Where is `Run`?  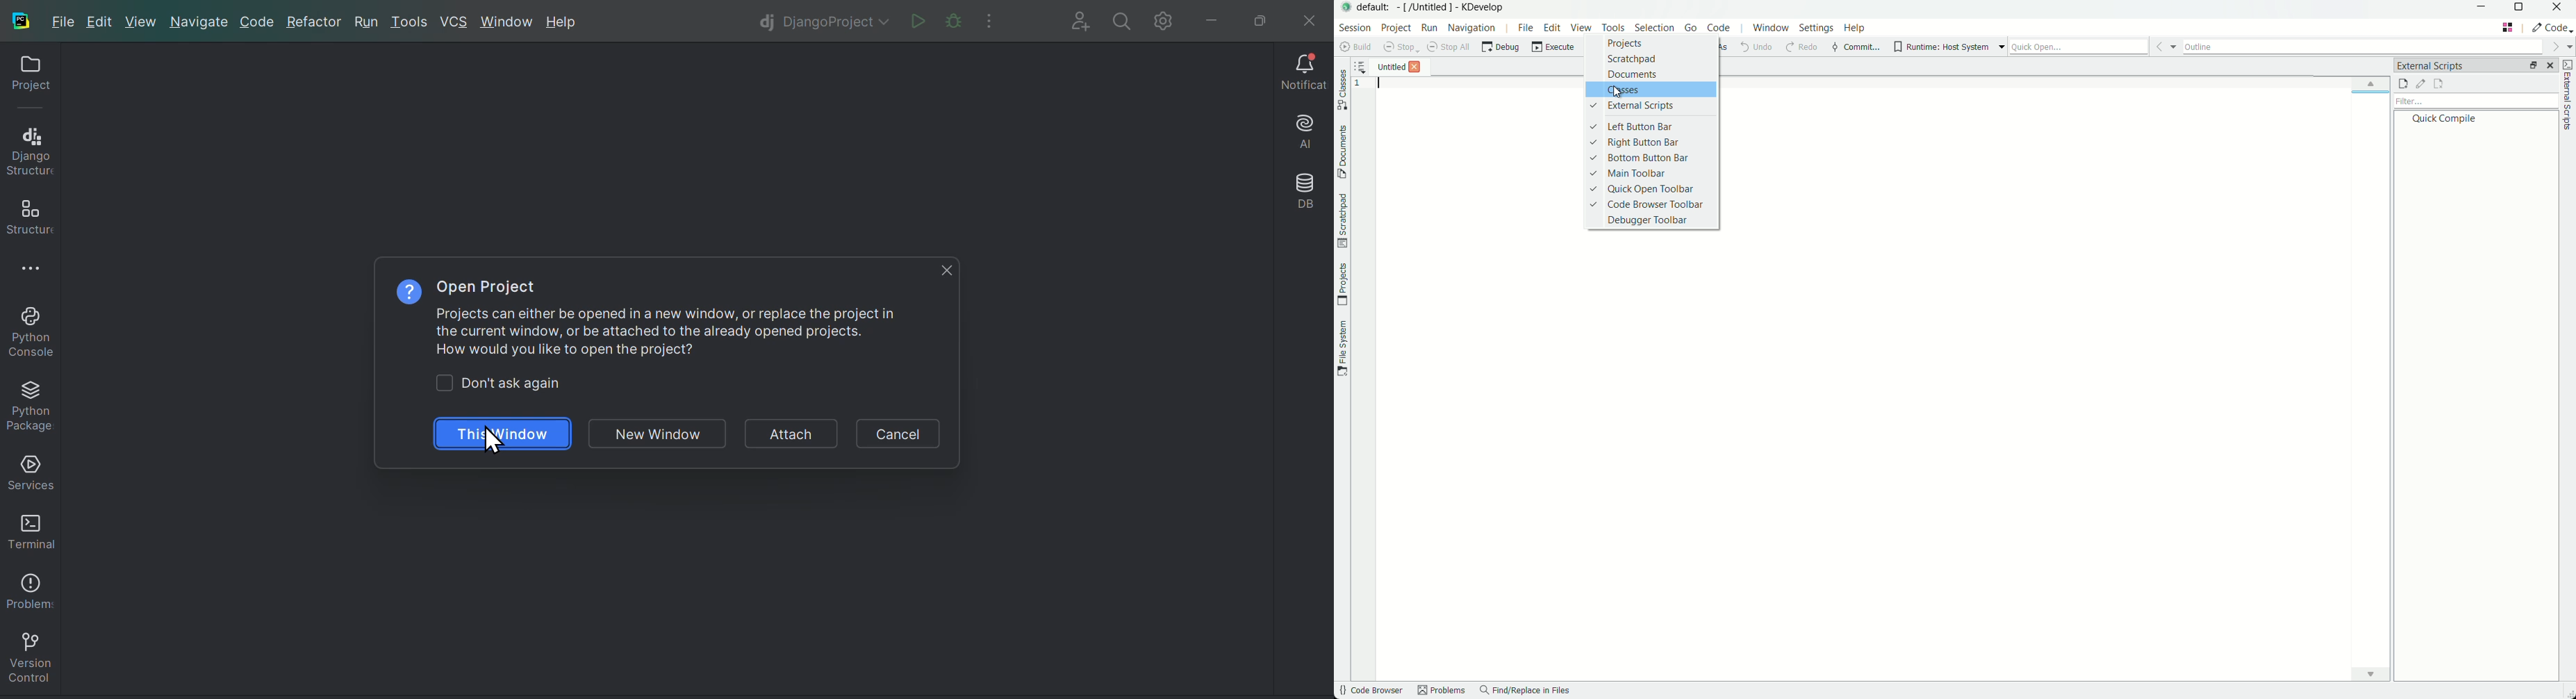
Run is located at coordinates (363, 21).